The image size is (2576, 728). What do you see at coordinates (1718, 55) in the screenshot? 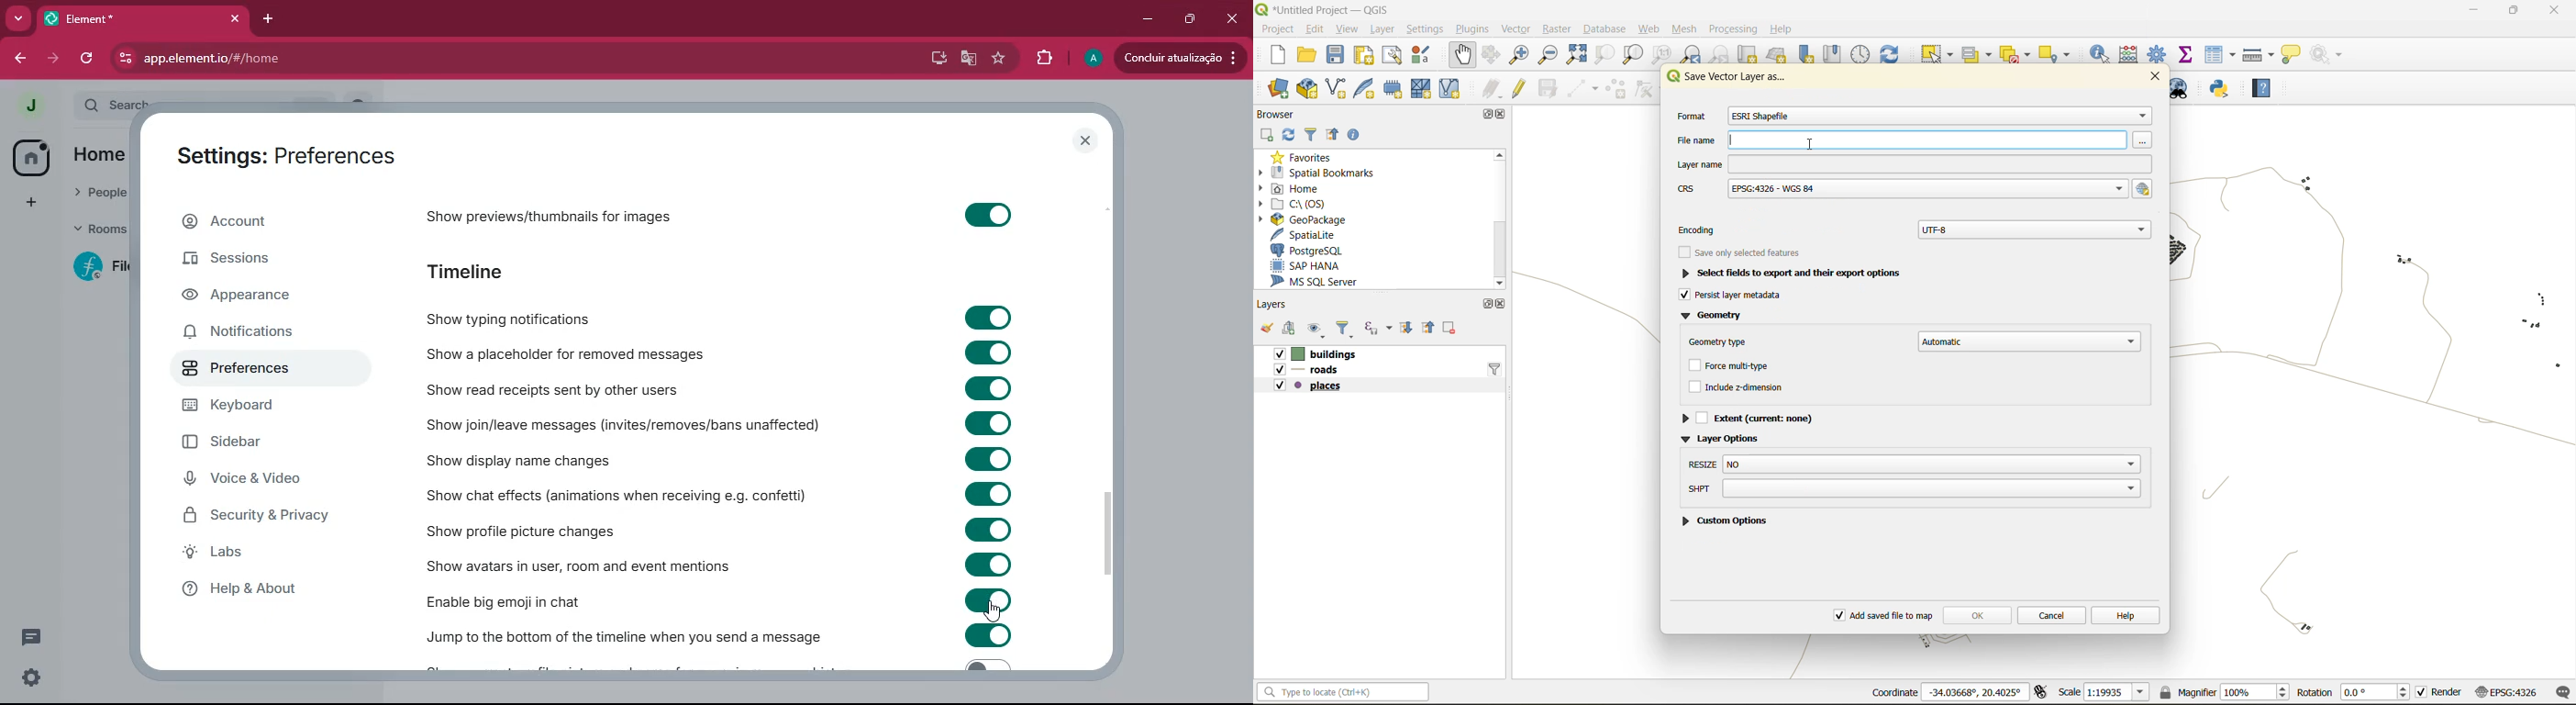
I see `zoom next` at bounding box center [1718, 55].